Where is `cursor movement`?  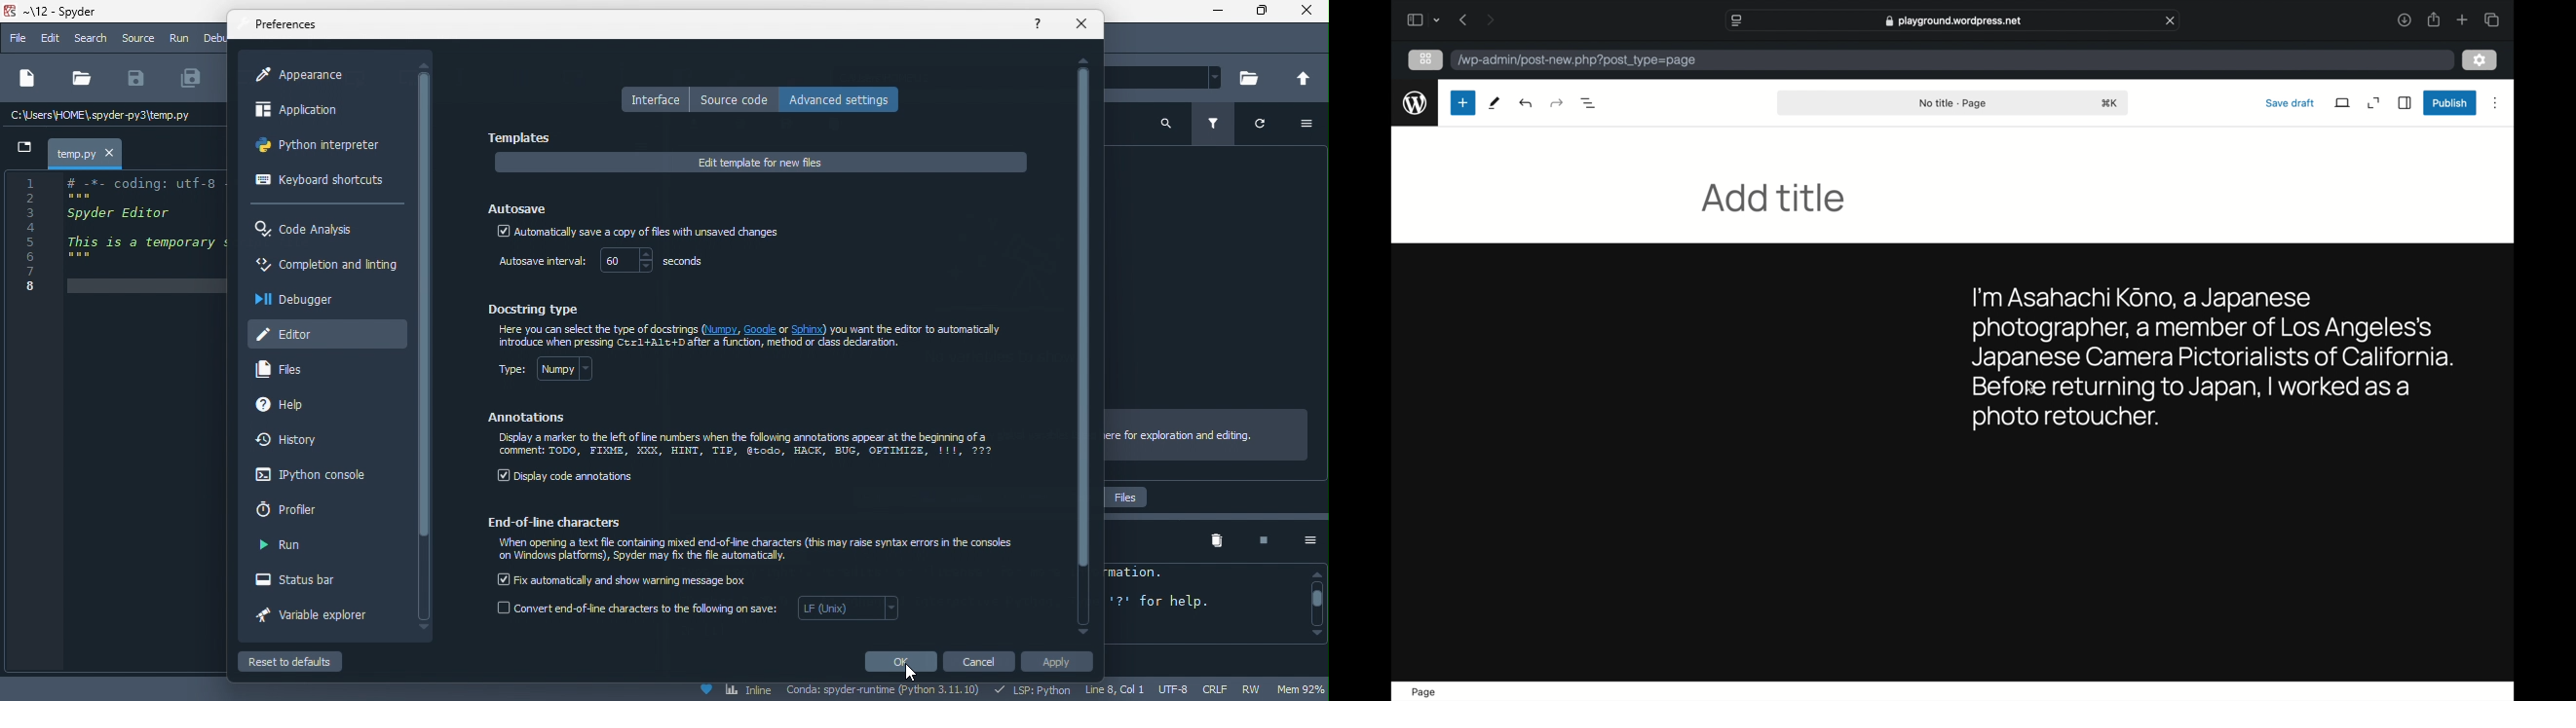
cursor movement is located at coordinates (917, 672).